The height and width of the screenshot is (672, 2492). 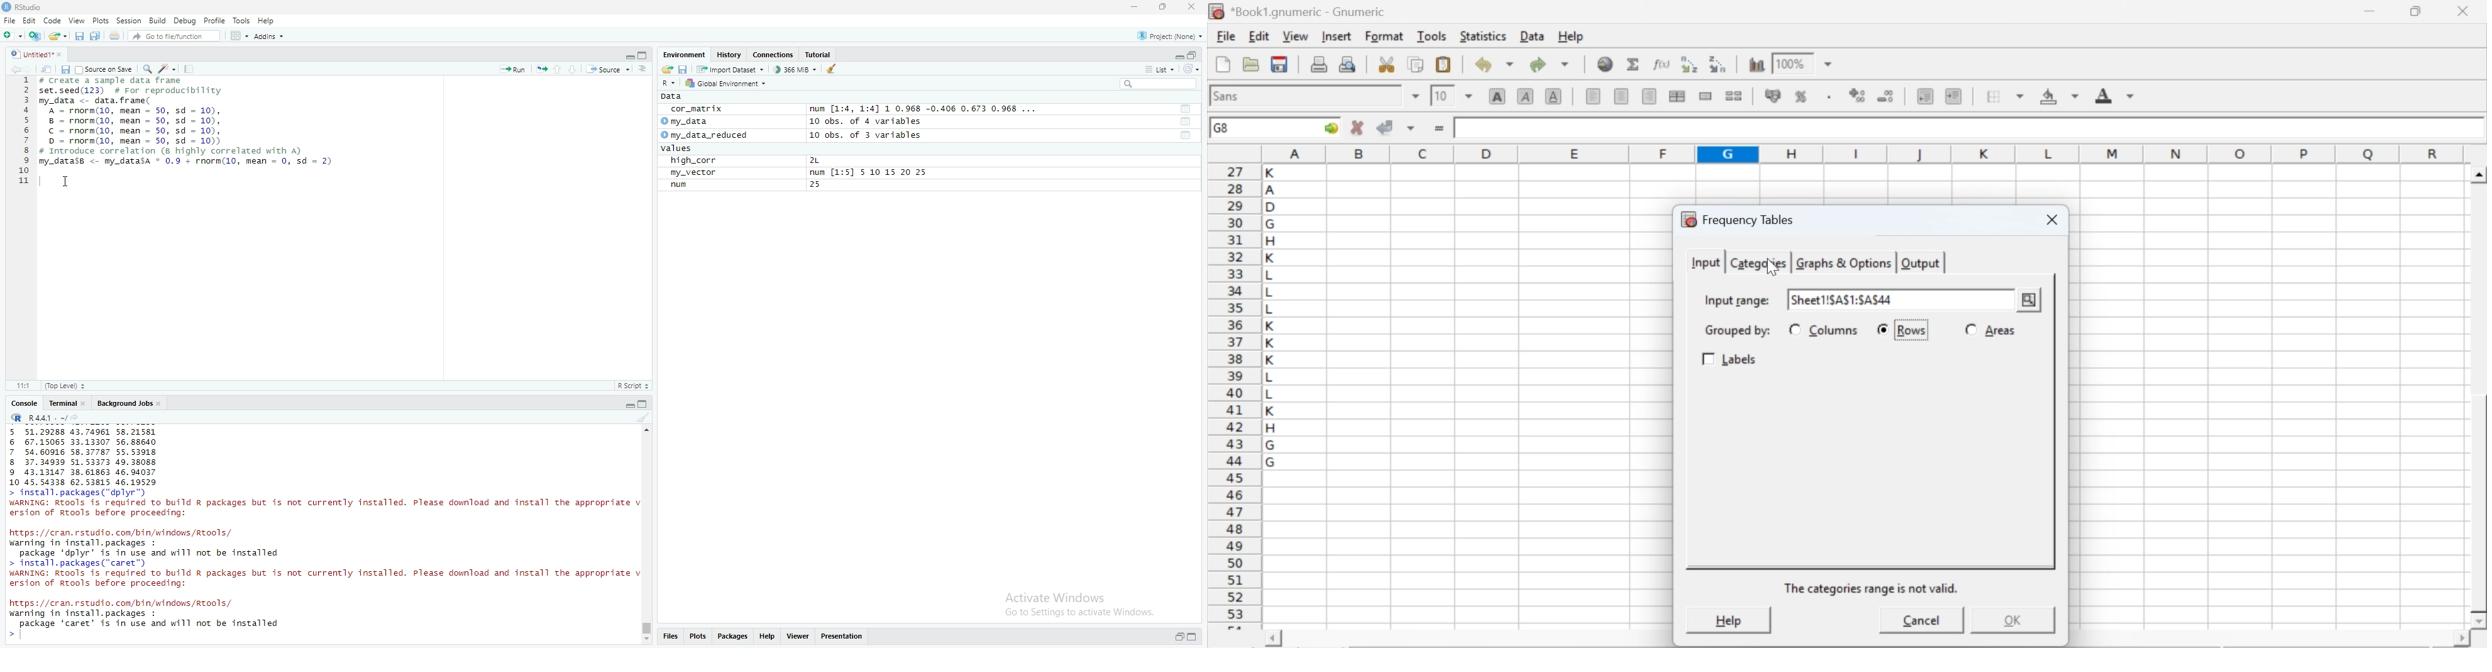 I want to click on 5 51.29288 43.74961 58.21581
6 67.15065 33.13307 56.88640
7 54.60916 58.37787 55.53918
8 37.34939 51.53373 49.38088
9 43.13147 38.61863 46.94037
10 45.54338 62.53815 46.19529, so click(x=81, y=457).